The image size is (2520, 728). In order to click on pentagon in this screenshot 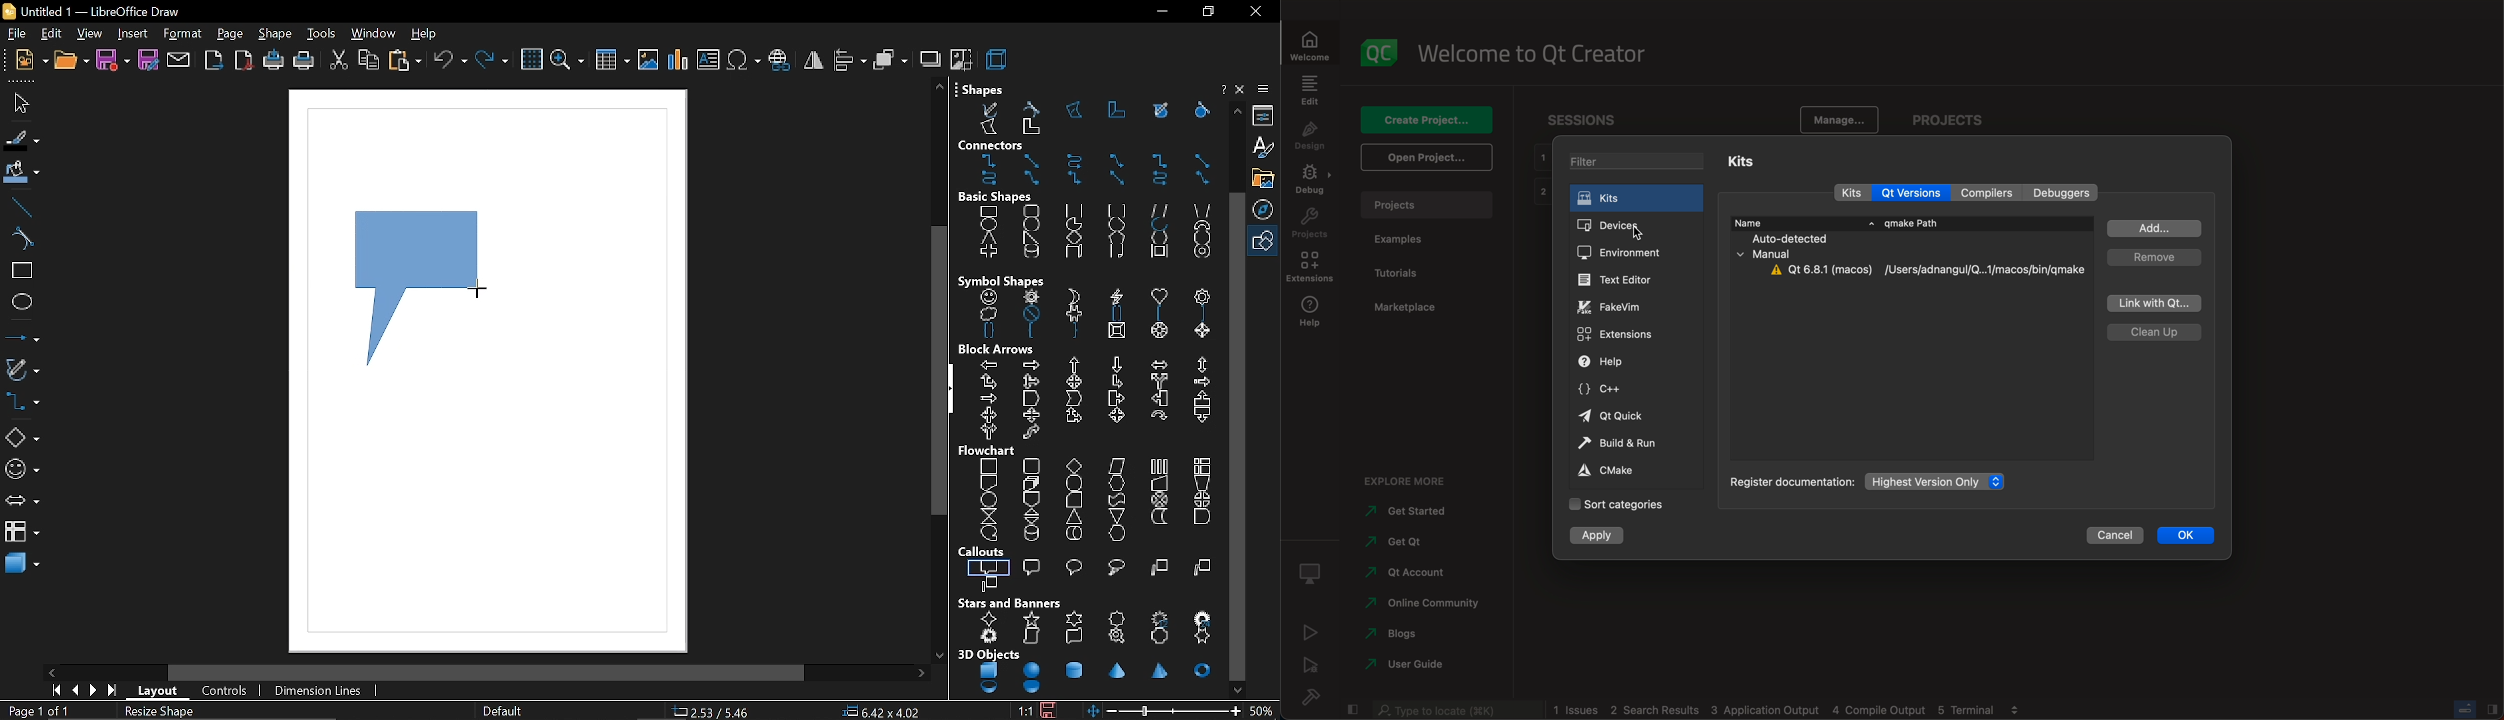, I will do `click(1031, 398)`.